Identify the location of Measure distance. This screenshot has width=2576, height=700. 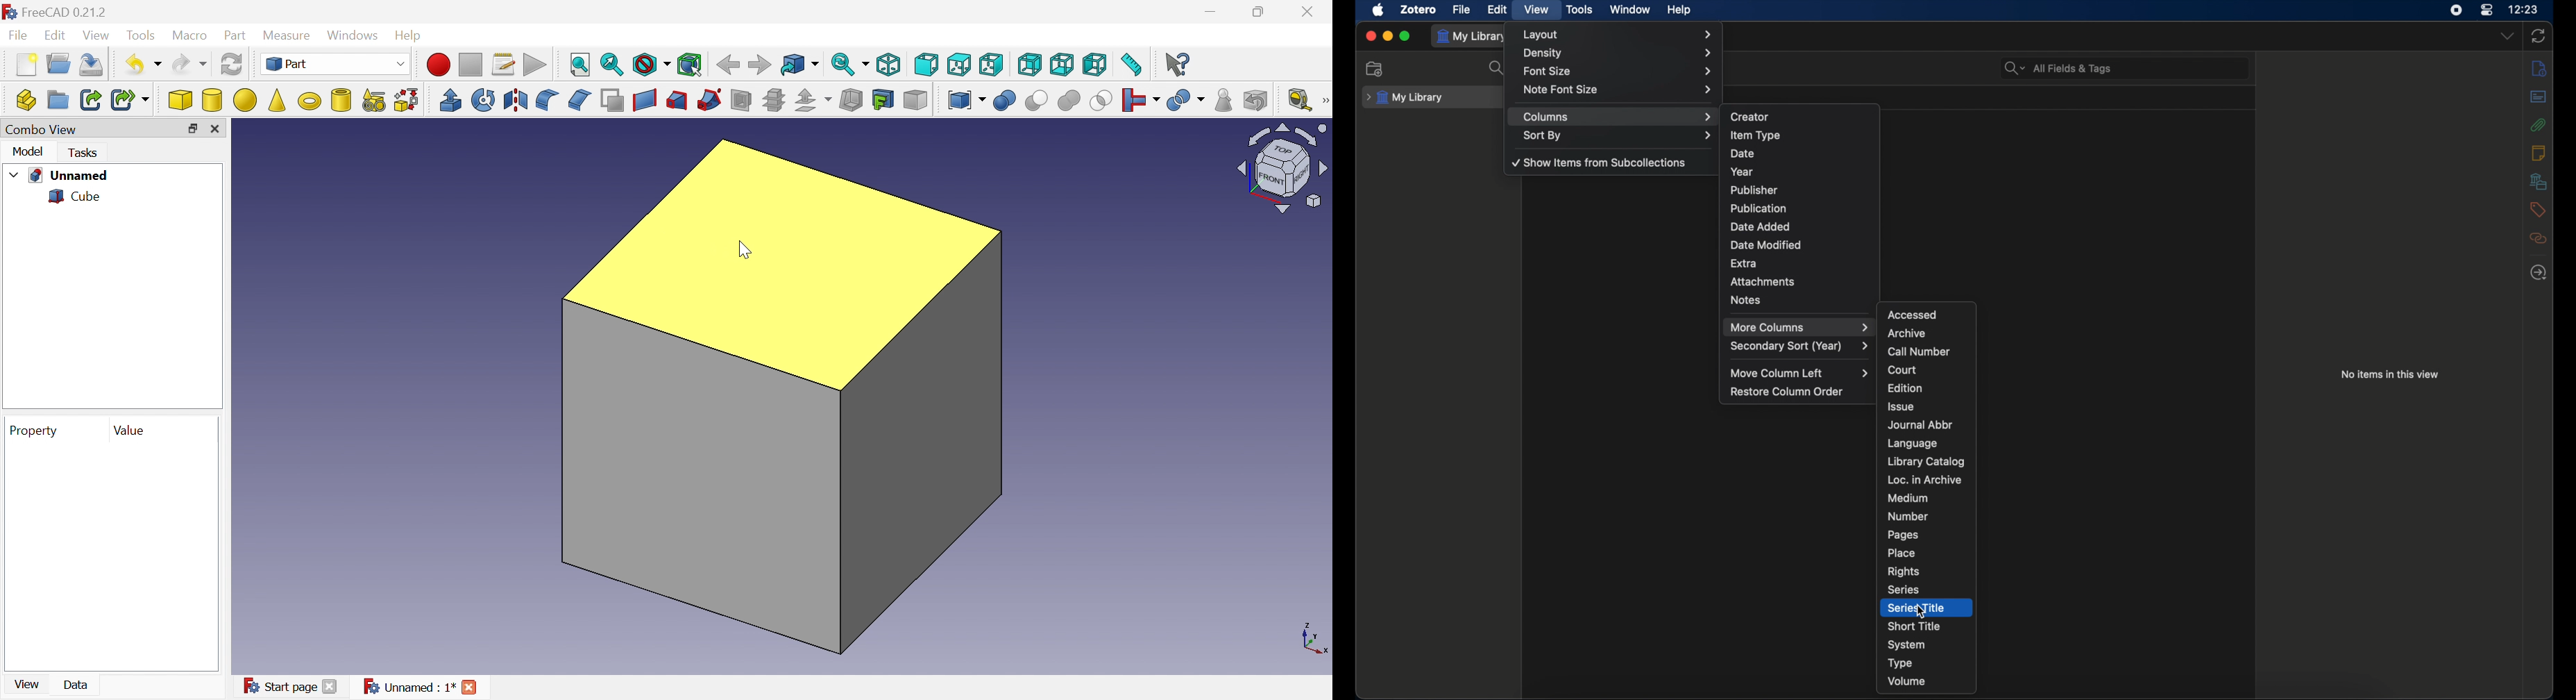
(1131, 67).